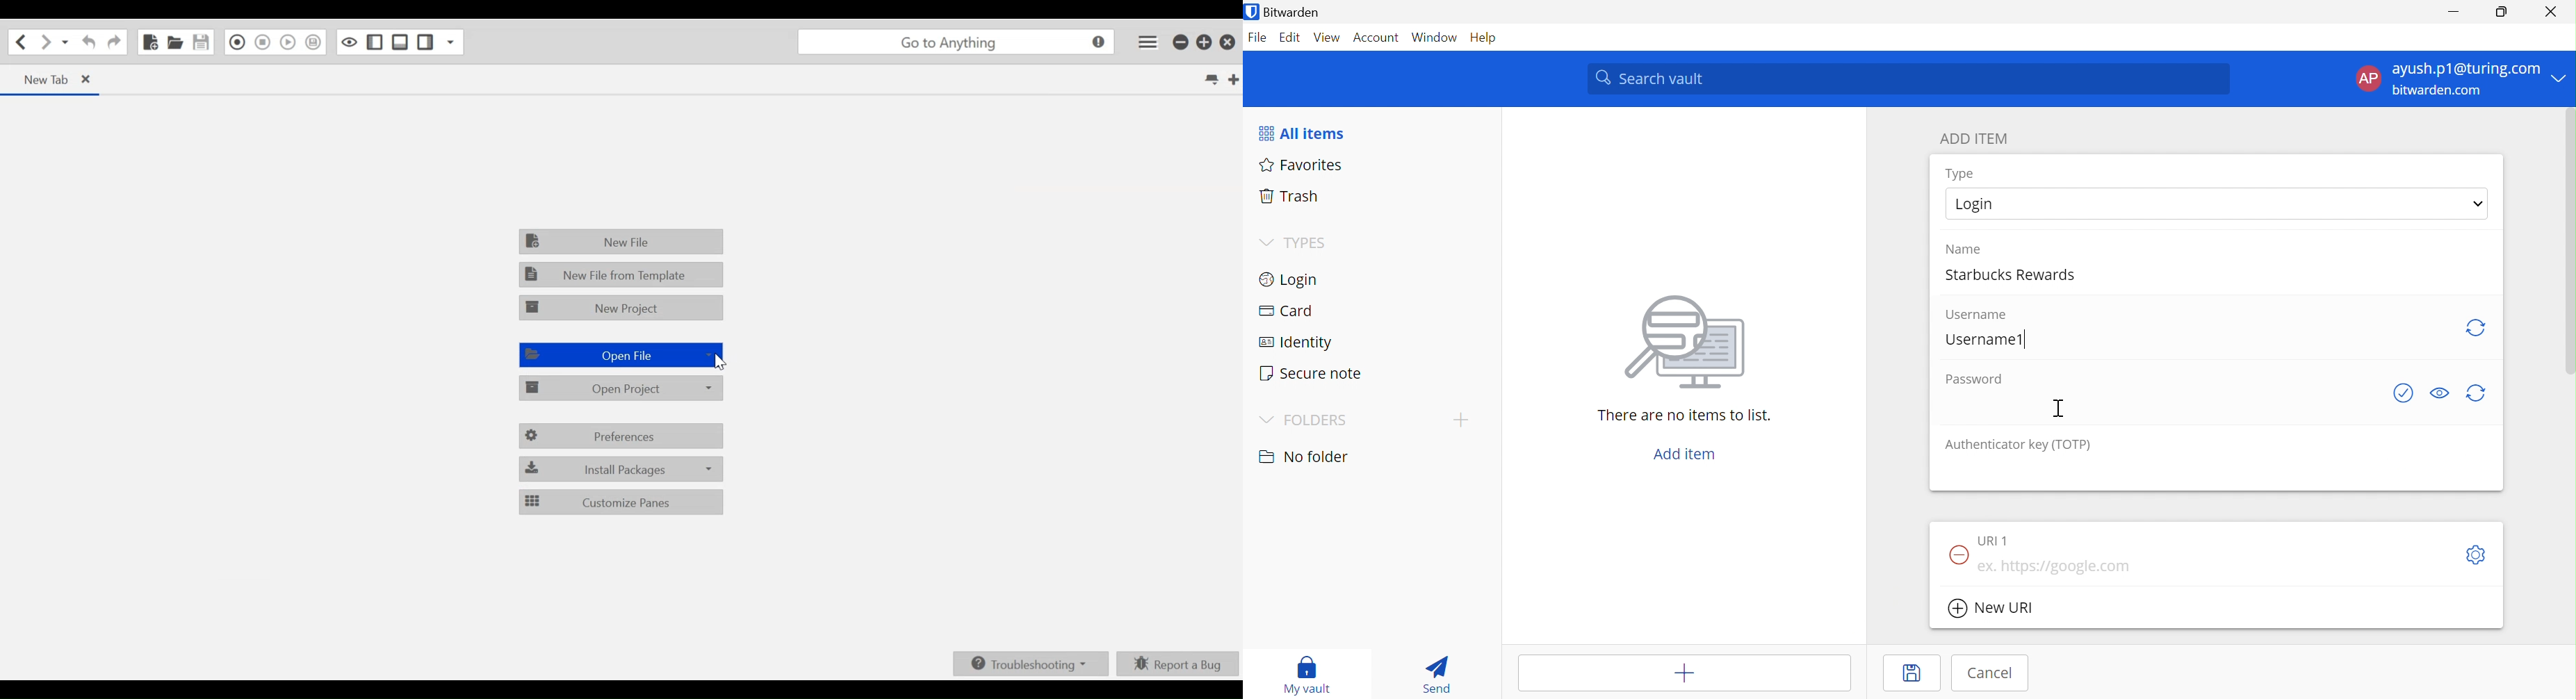 Image resolution: width=2576 pixels, height=700 pixels. I want to click on Toggle visibility, so click(2440, 393).